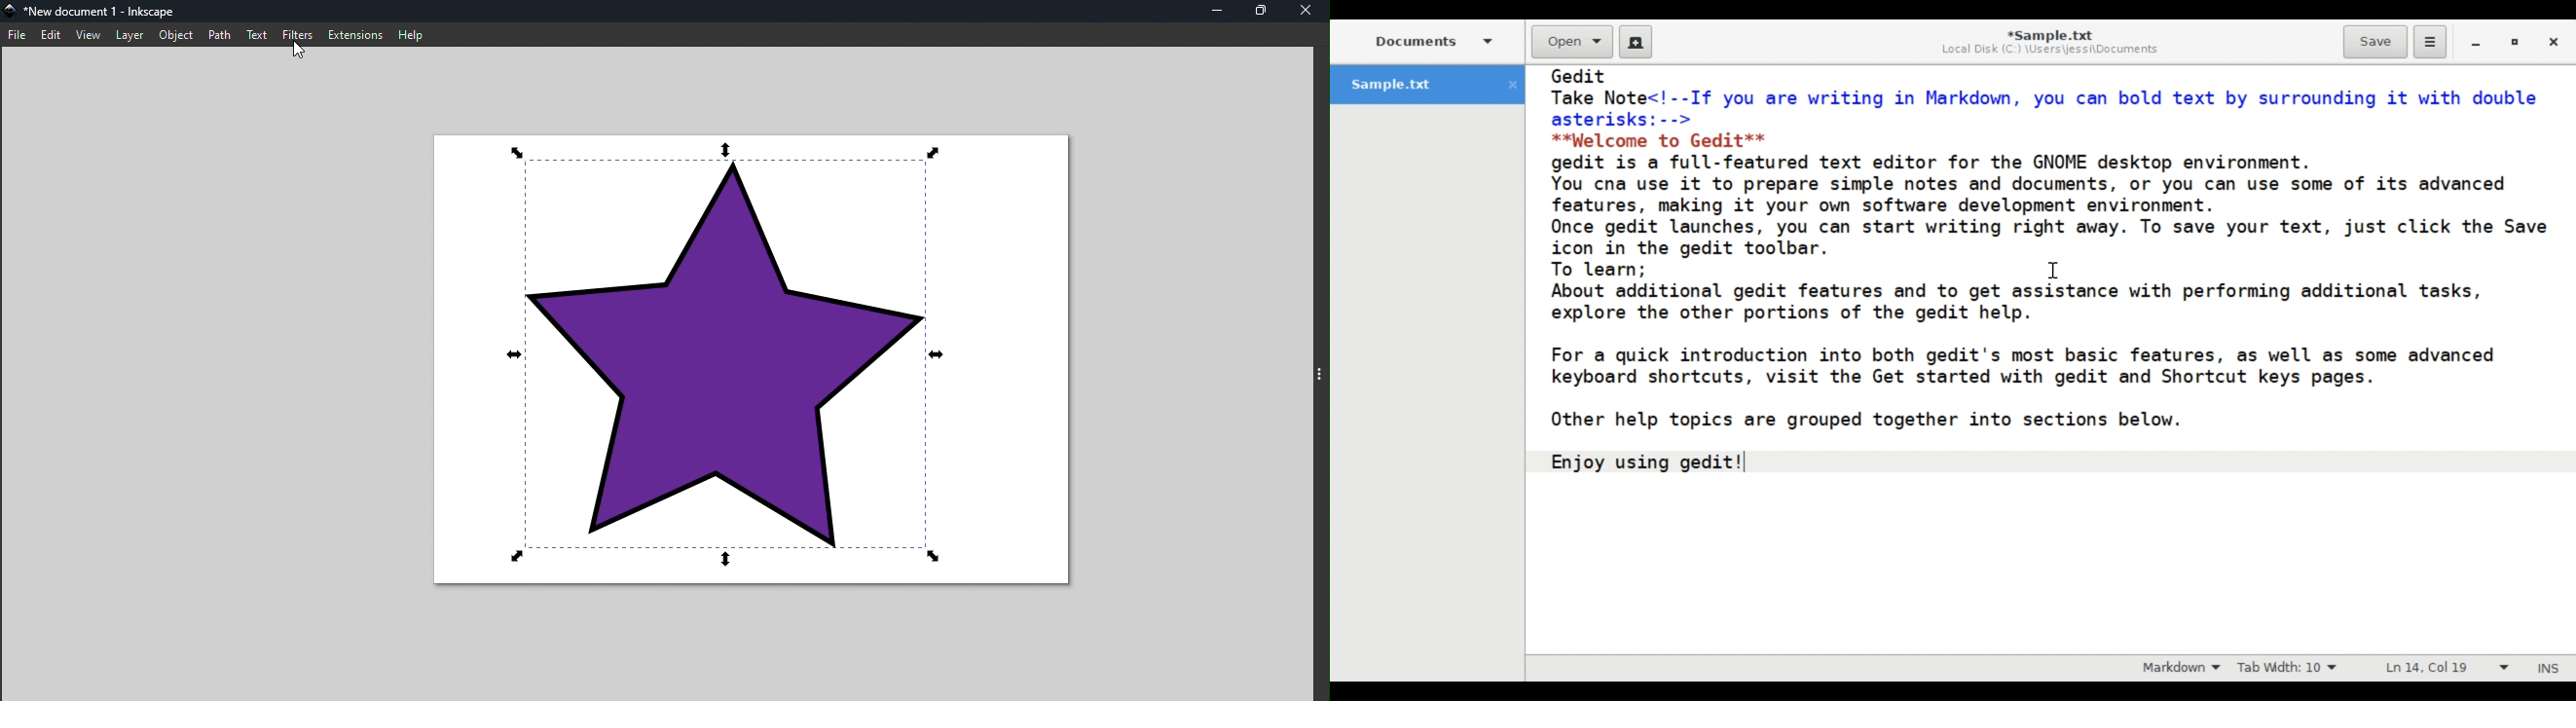 Image resolution: width=2576 pixels, height=728 pixels. I want to click on Toggle command panel, so click(1317, 374).